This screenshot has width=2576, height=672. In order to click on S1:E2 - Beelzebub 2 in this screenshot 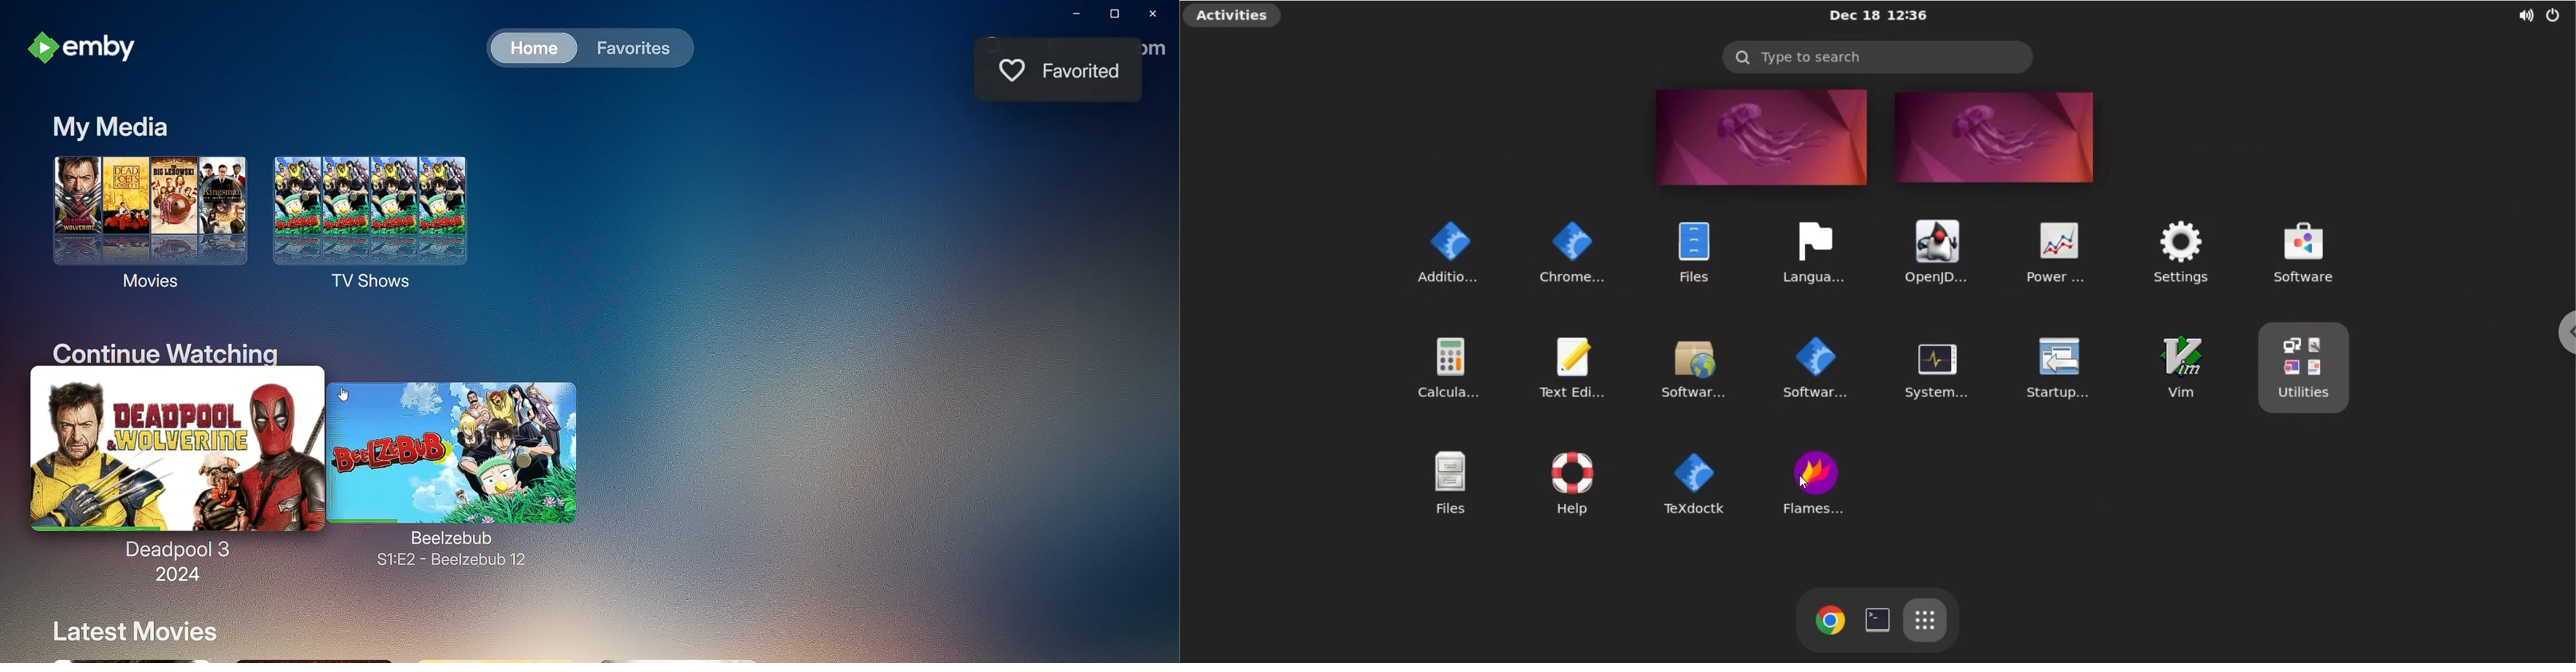, I will do `click(447, 563)`.